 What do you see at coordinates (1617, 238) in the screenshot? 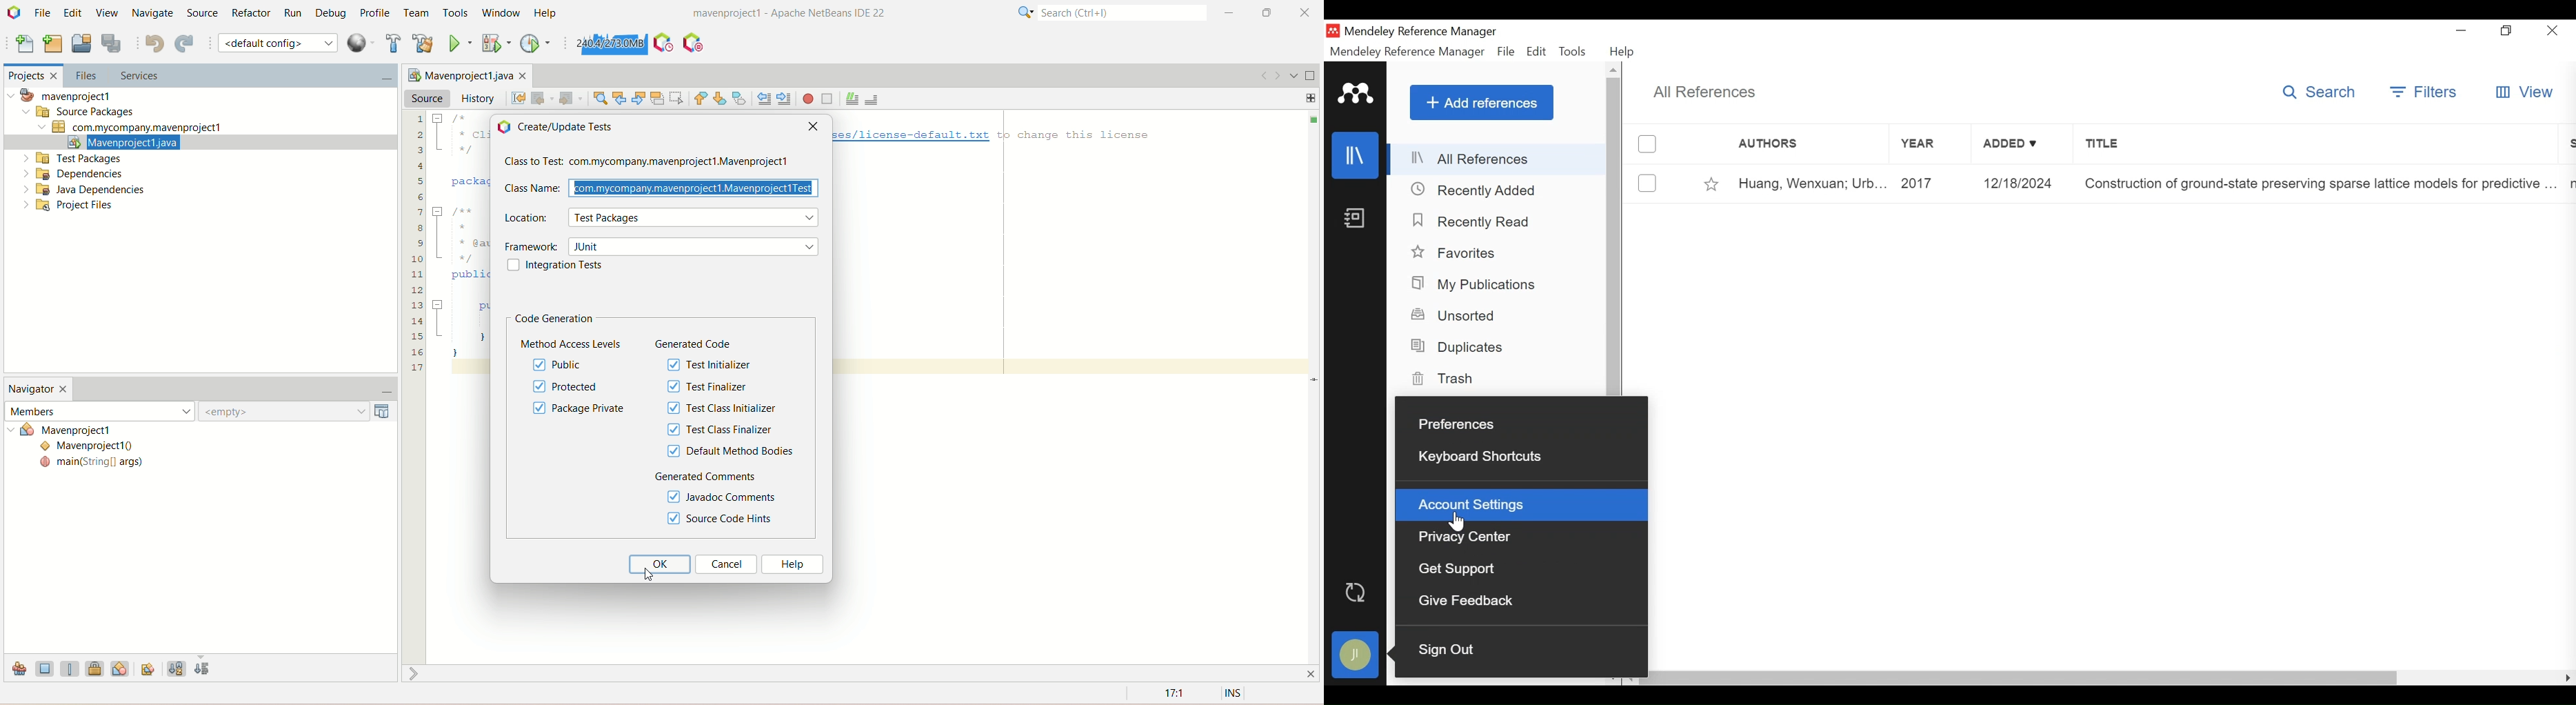
I see `vertical scrollbar` at bounding box center [1617, 238].